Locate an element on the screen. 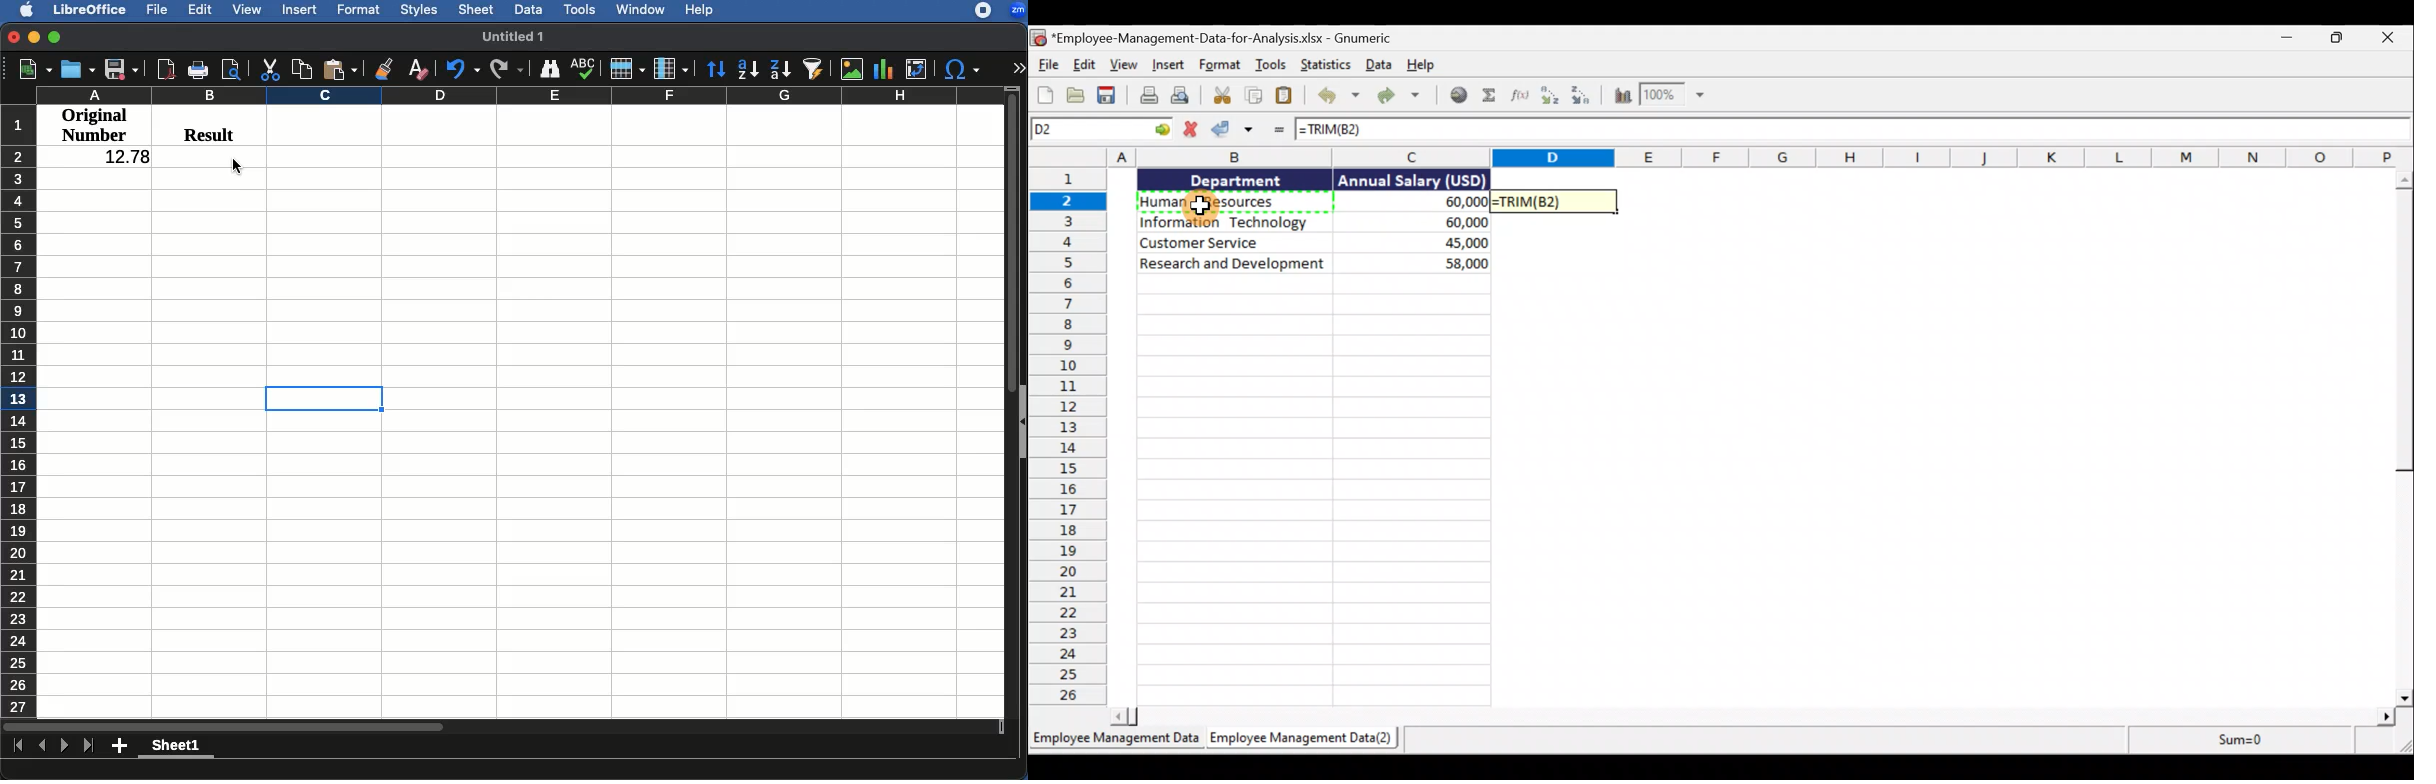  Undo the last action is located at coordinates (1338, 97).